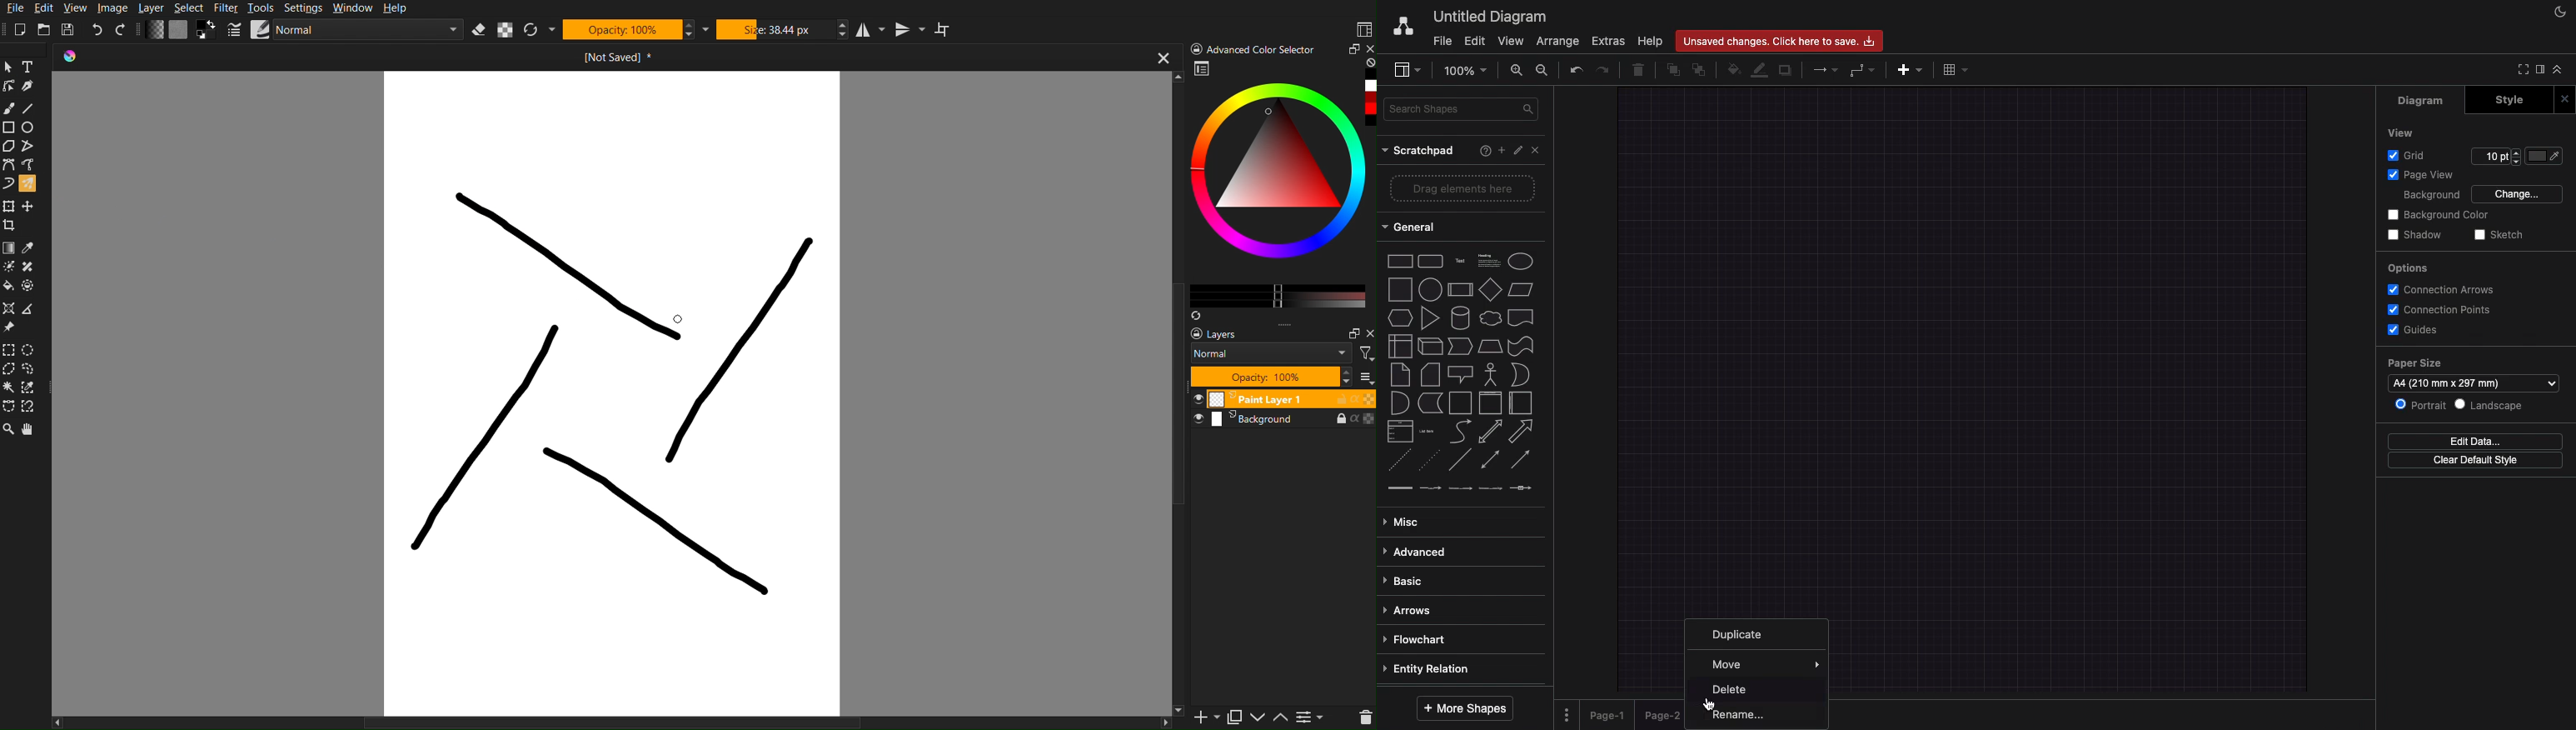  Describe the element at coordinates (179, 30) in the screenshot. I see `Texture` at that location.